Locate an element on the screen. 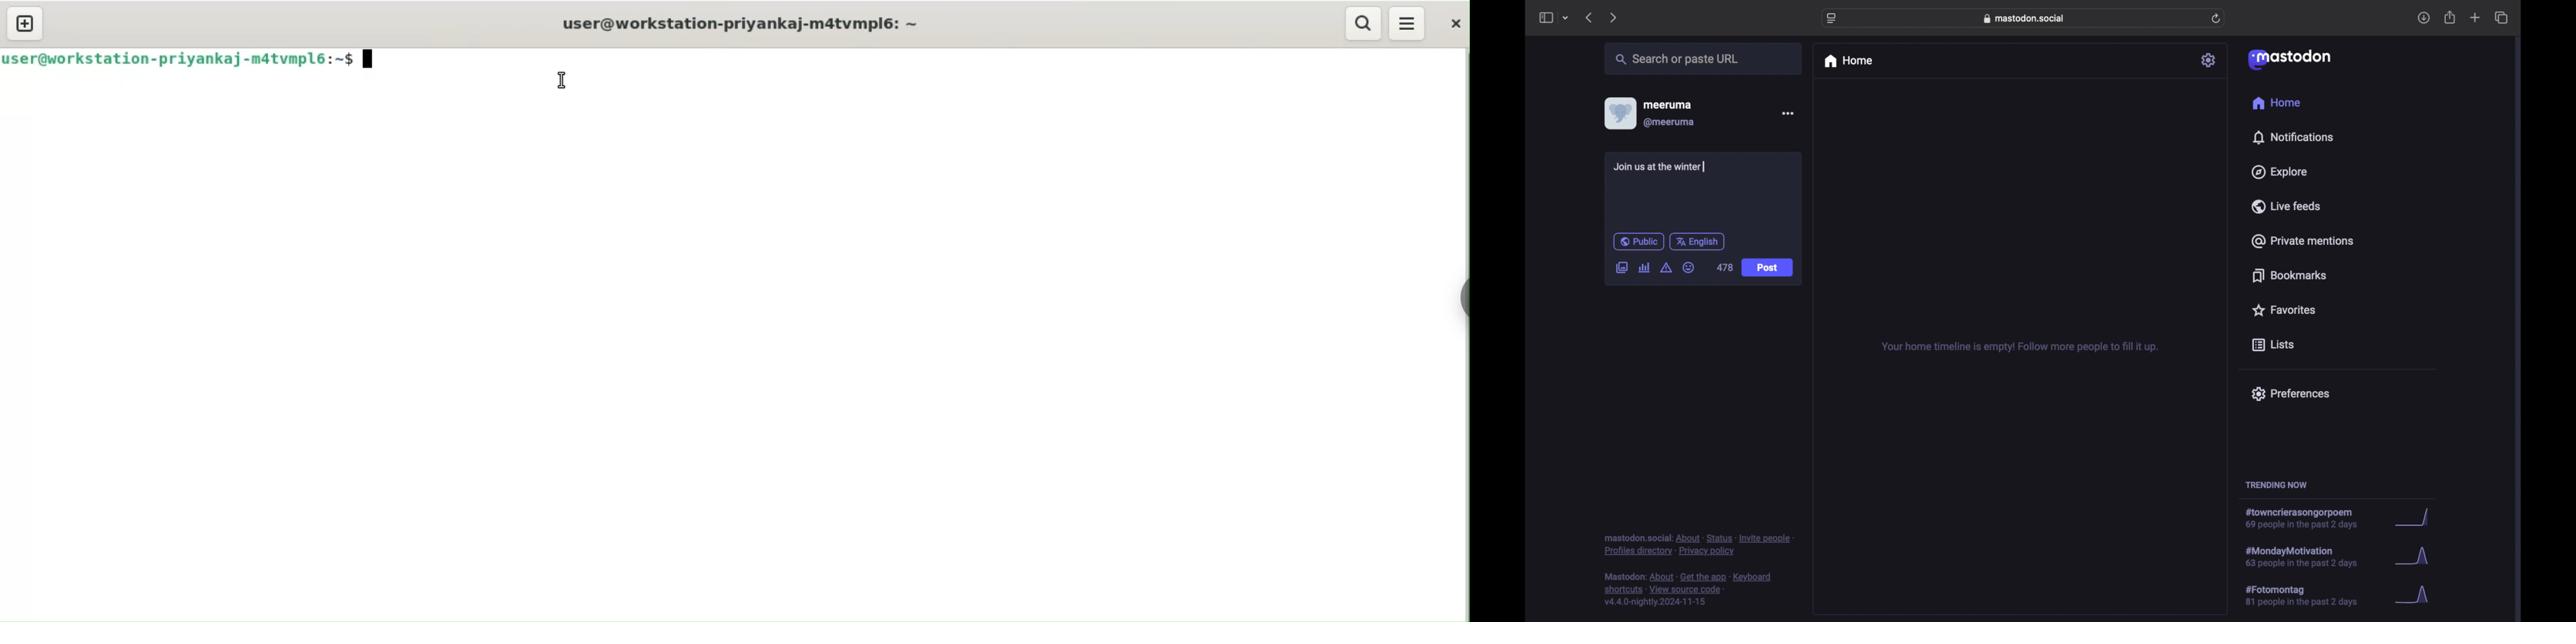 The height and width of the screenshot is (644, 2576). cursor is located at coordinates (563, 79).